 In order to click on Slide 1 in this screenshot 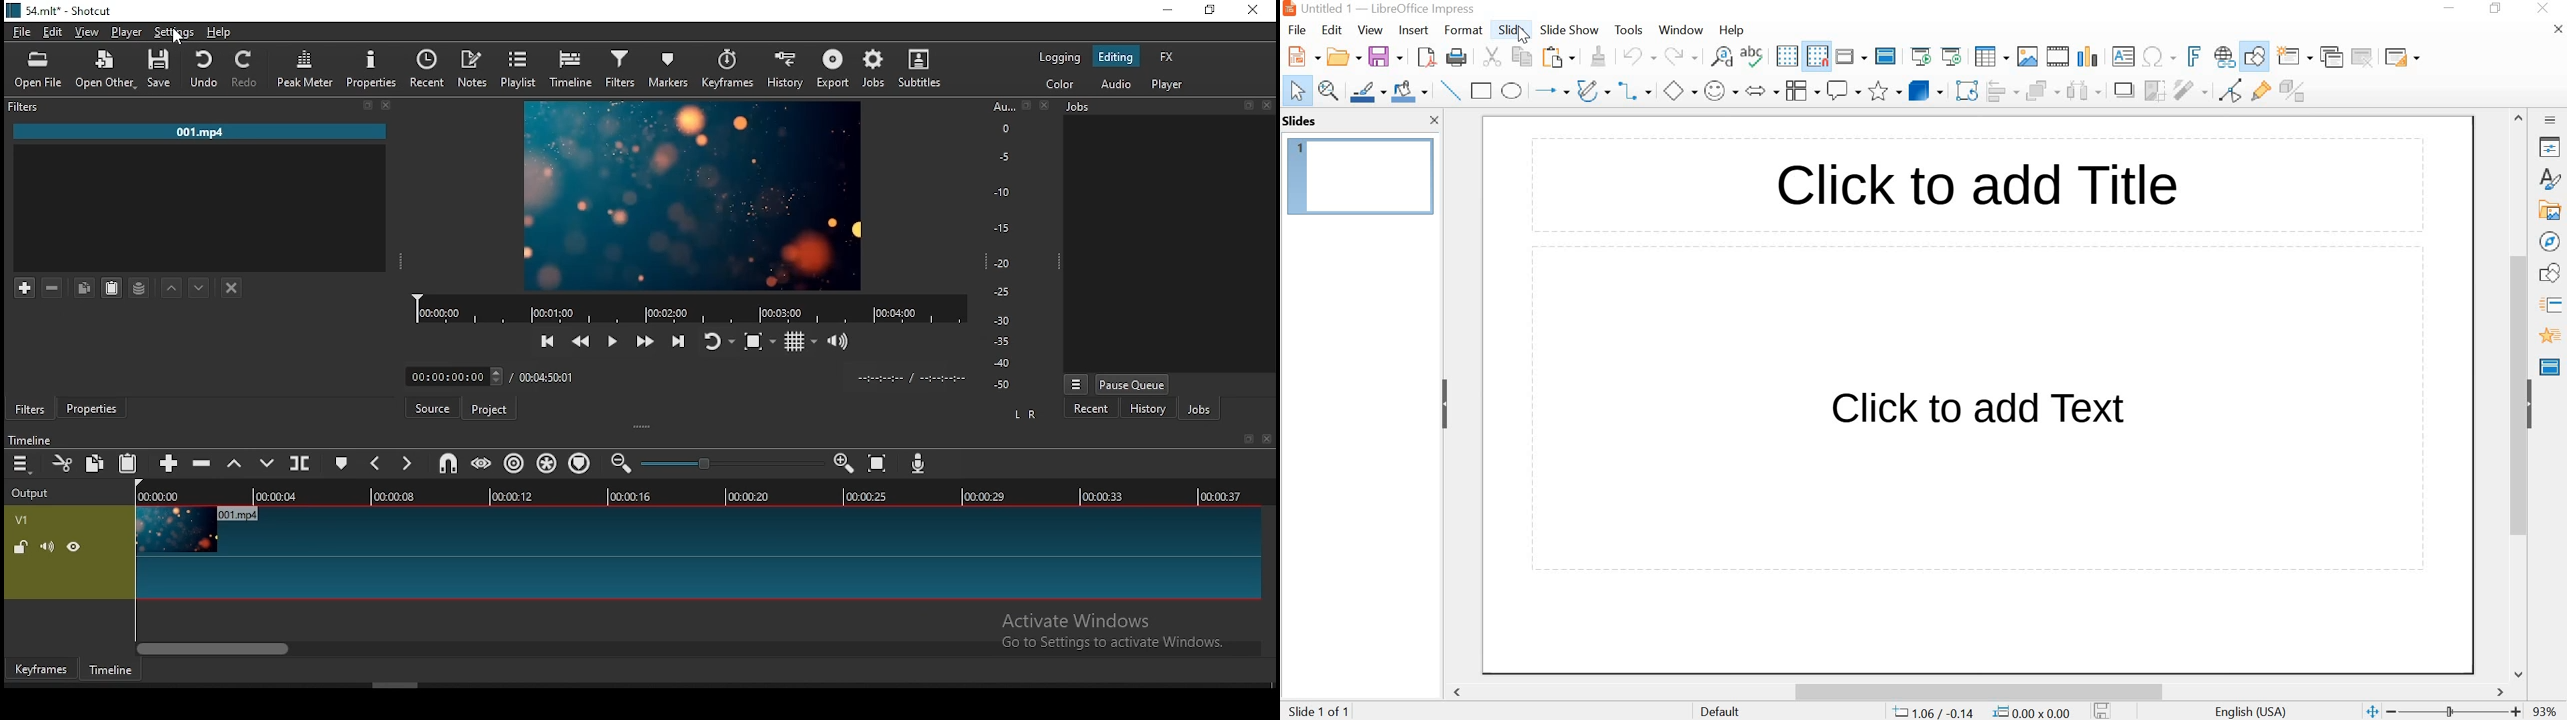, I will do `click(1361, 174)`.